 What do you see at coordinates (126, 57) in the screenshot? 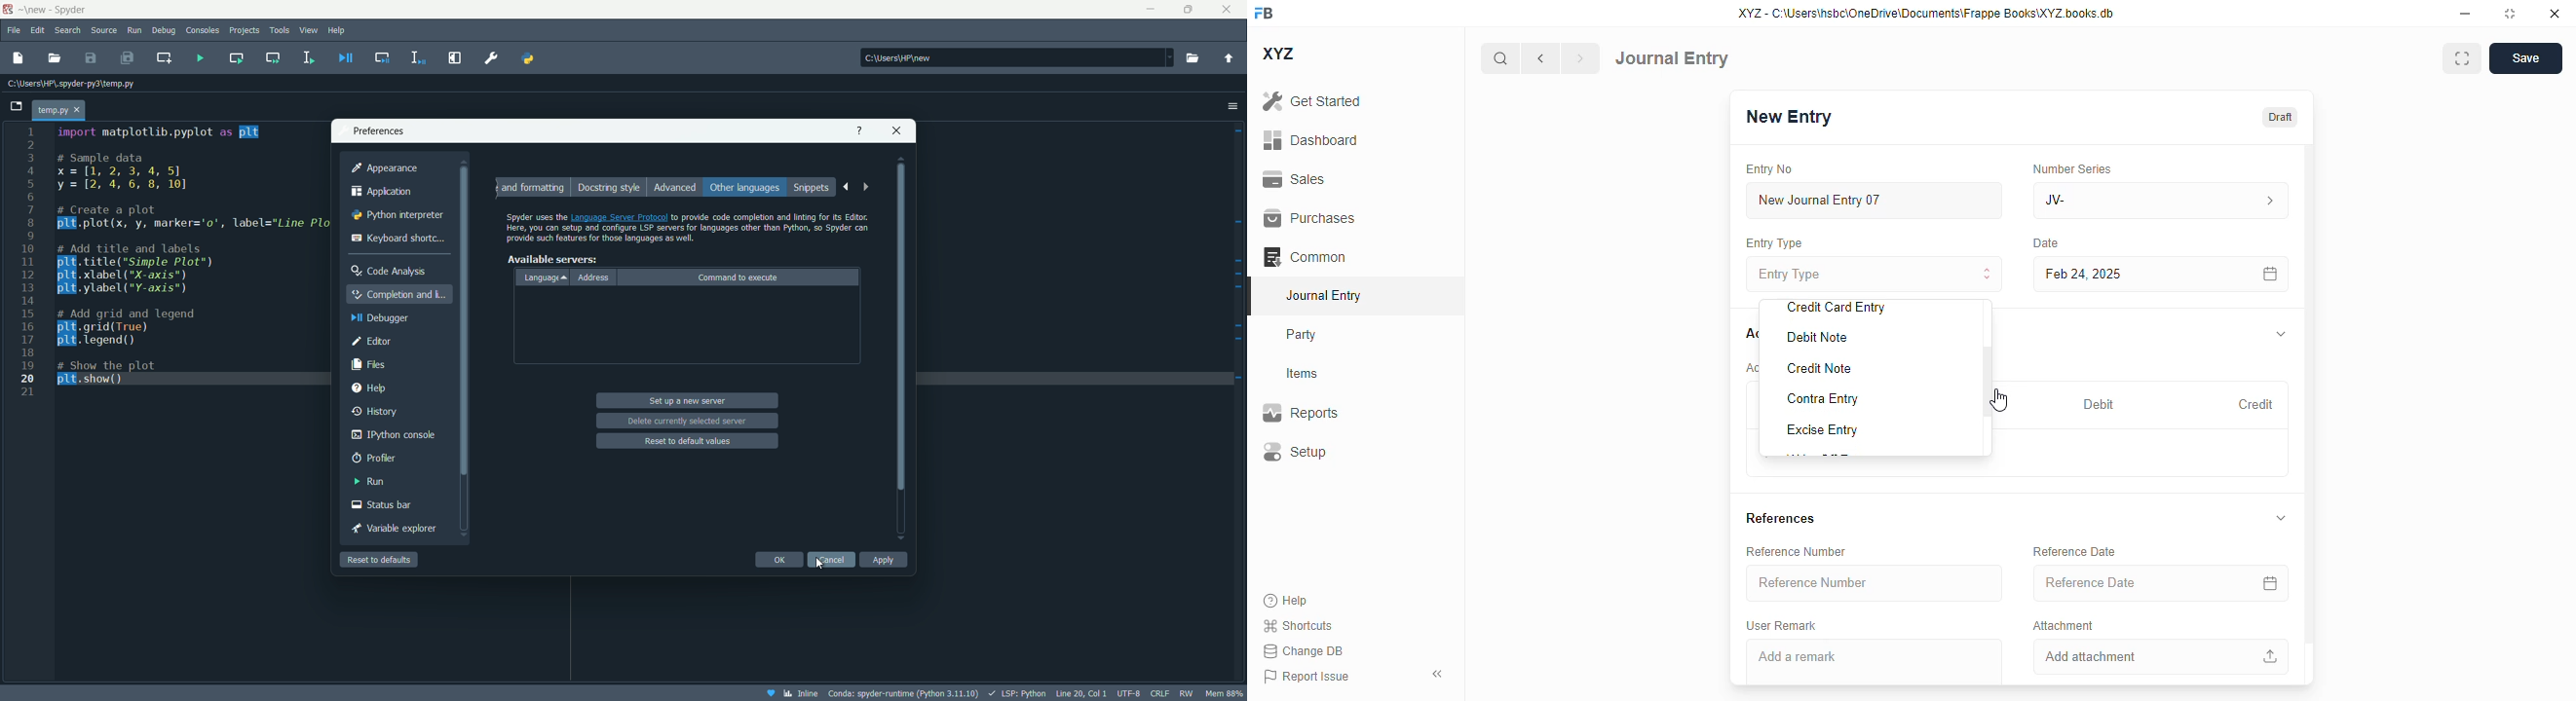
I see `save all files` at bounding box center [126, 57].